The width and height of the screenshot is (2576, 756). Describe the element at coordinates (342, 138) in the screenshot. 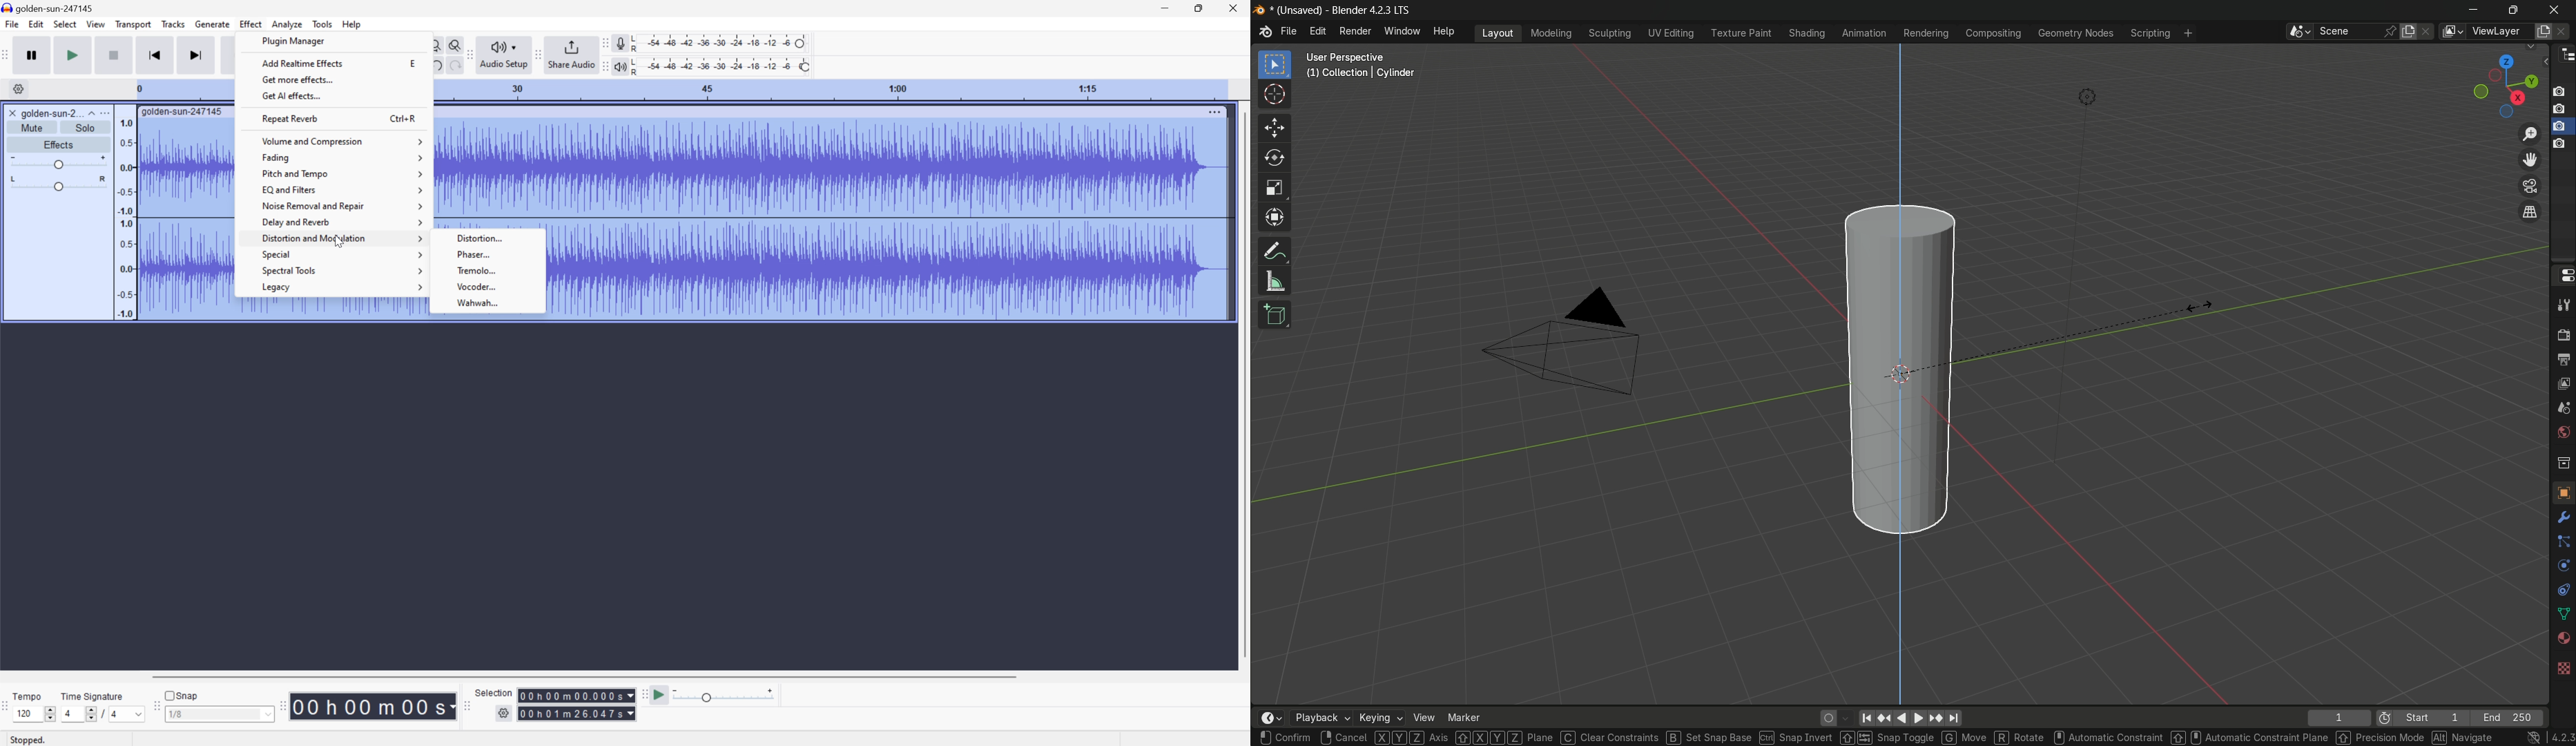

I see `Volume and compression` at that location.